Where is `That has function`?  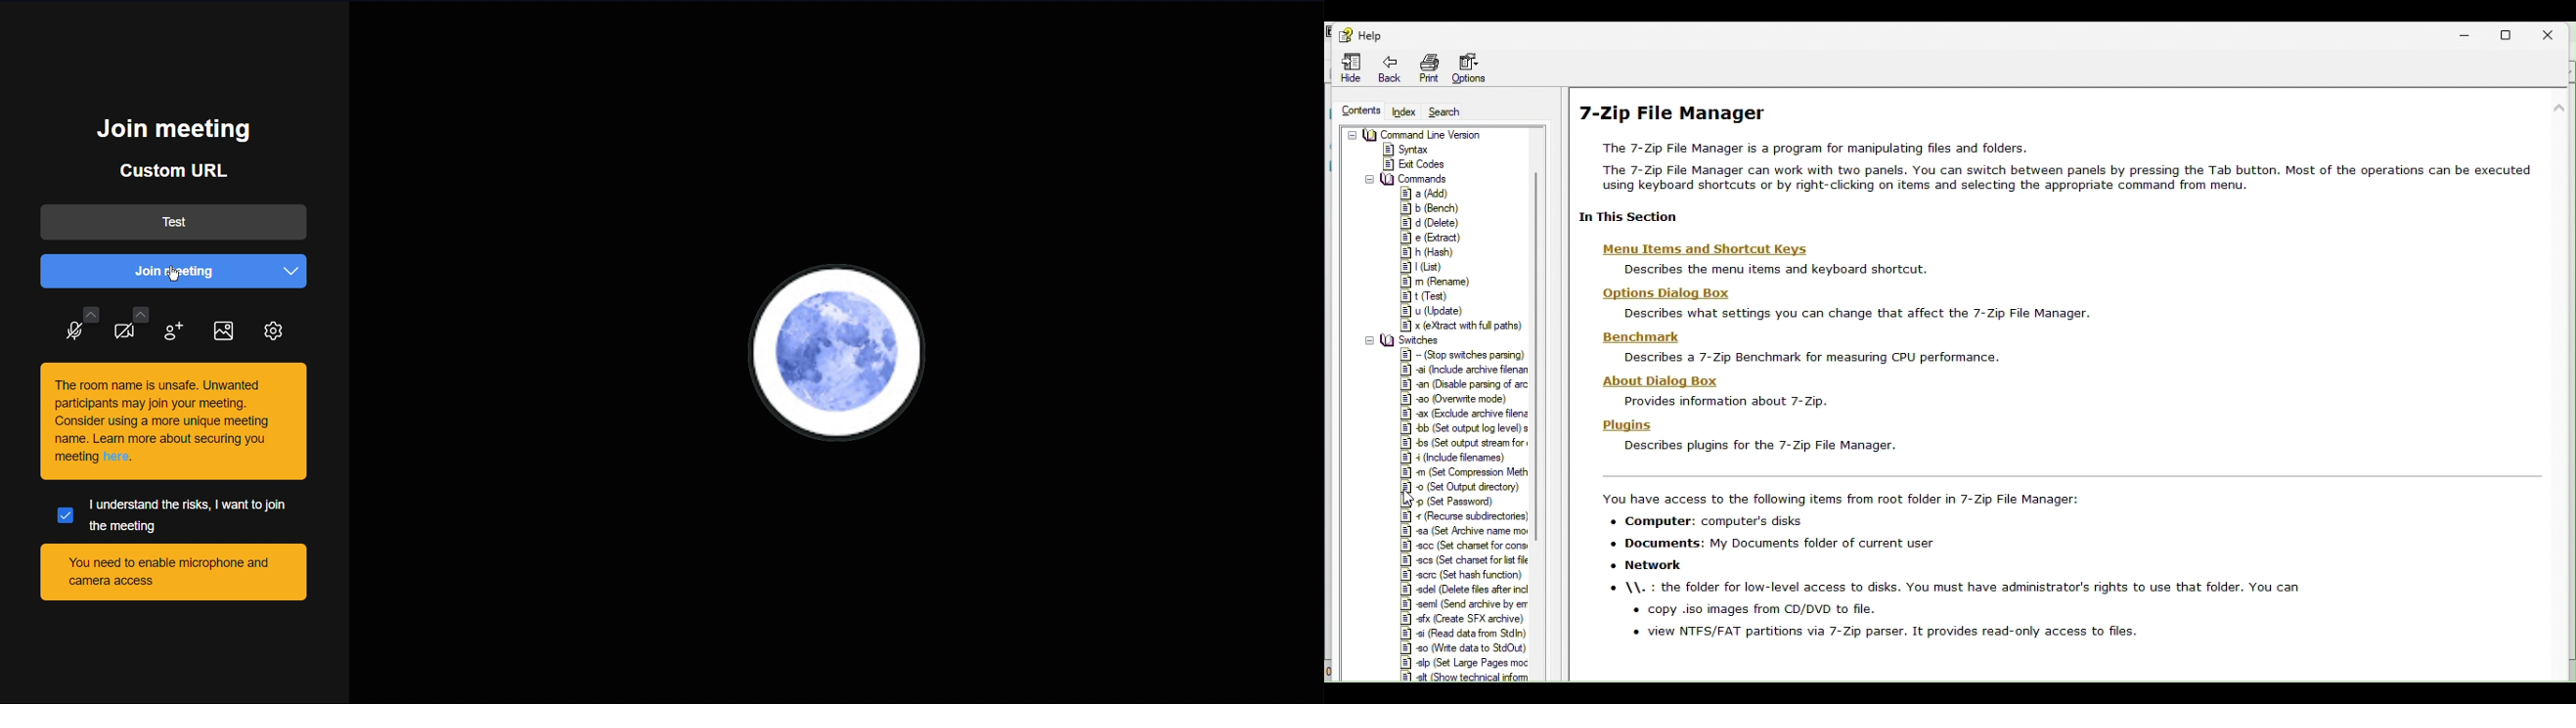 That has function is located at coordinates (1462, 576).